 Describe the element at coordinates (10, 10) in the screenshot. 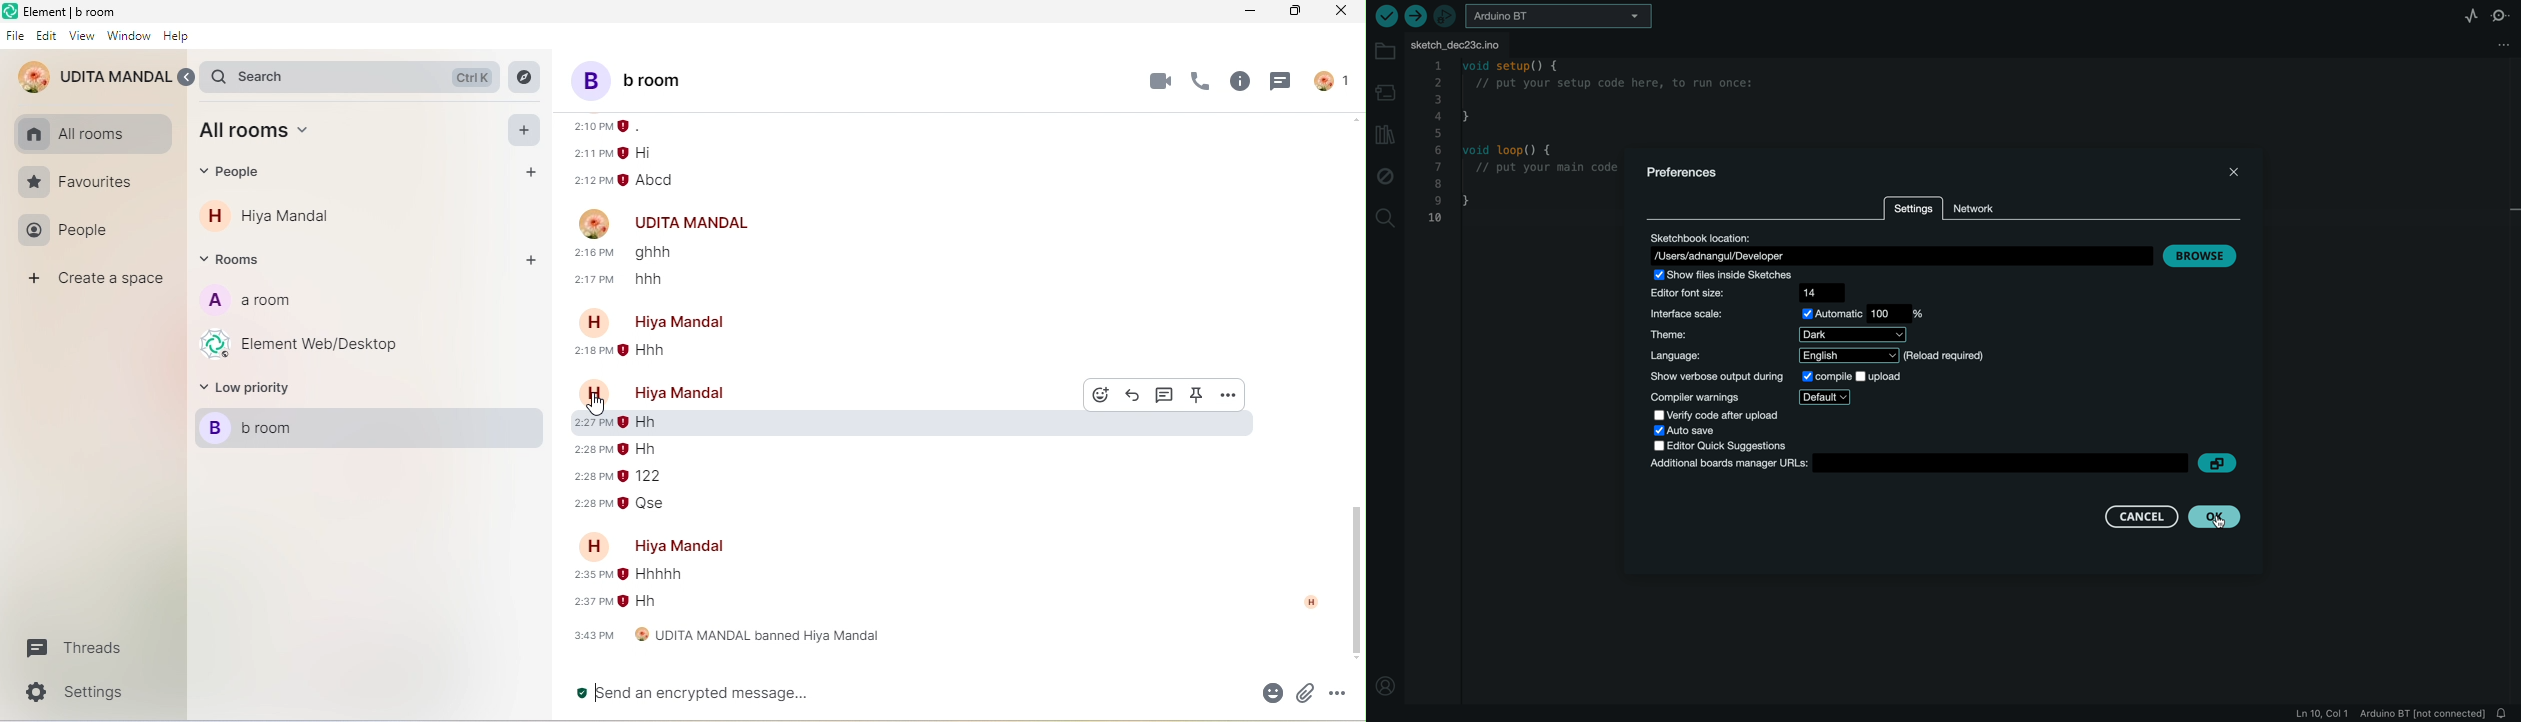

I see `element logo ` at that location.